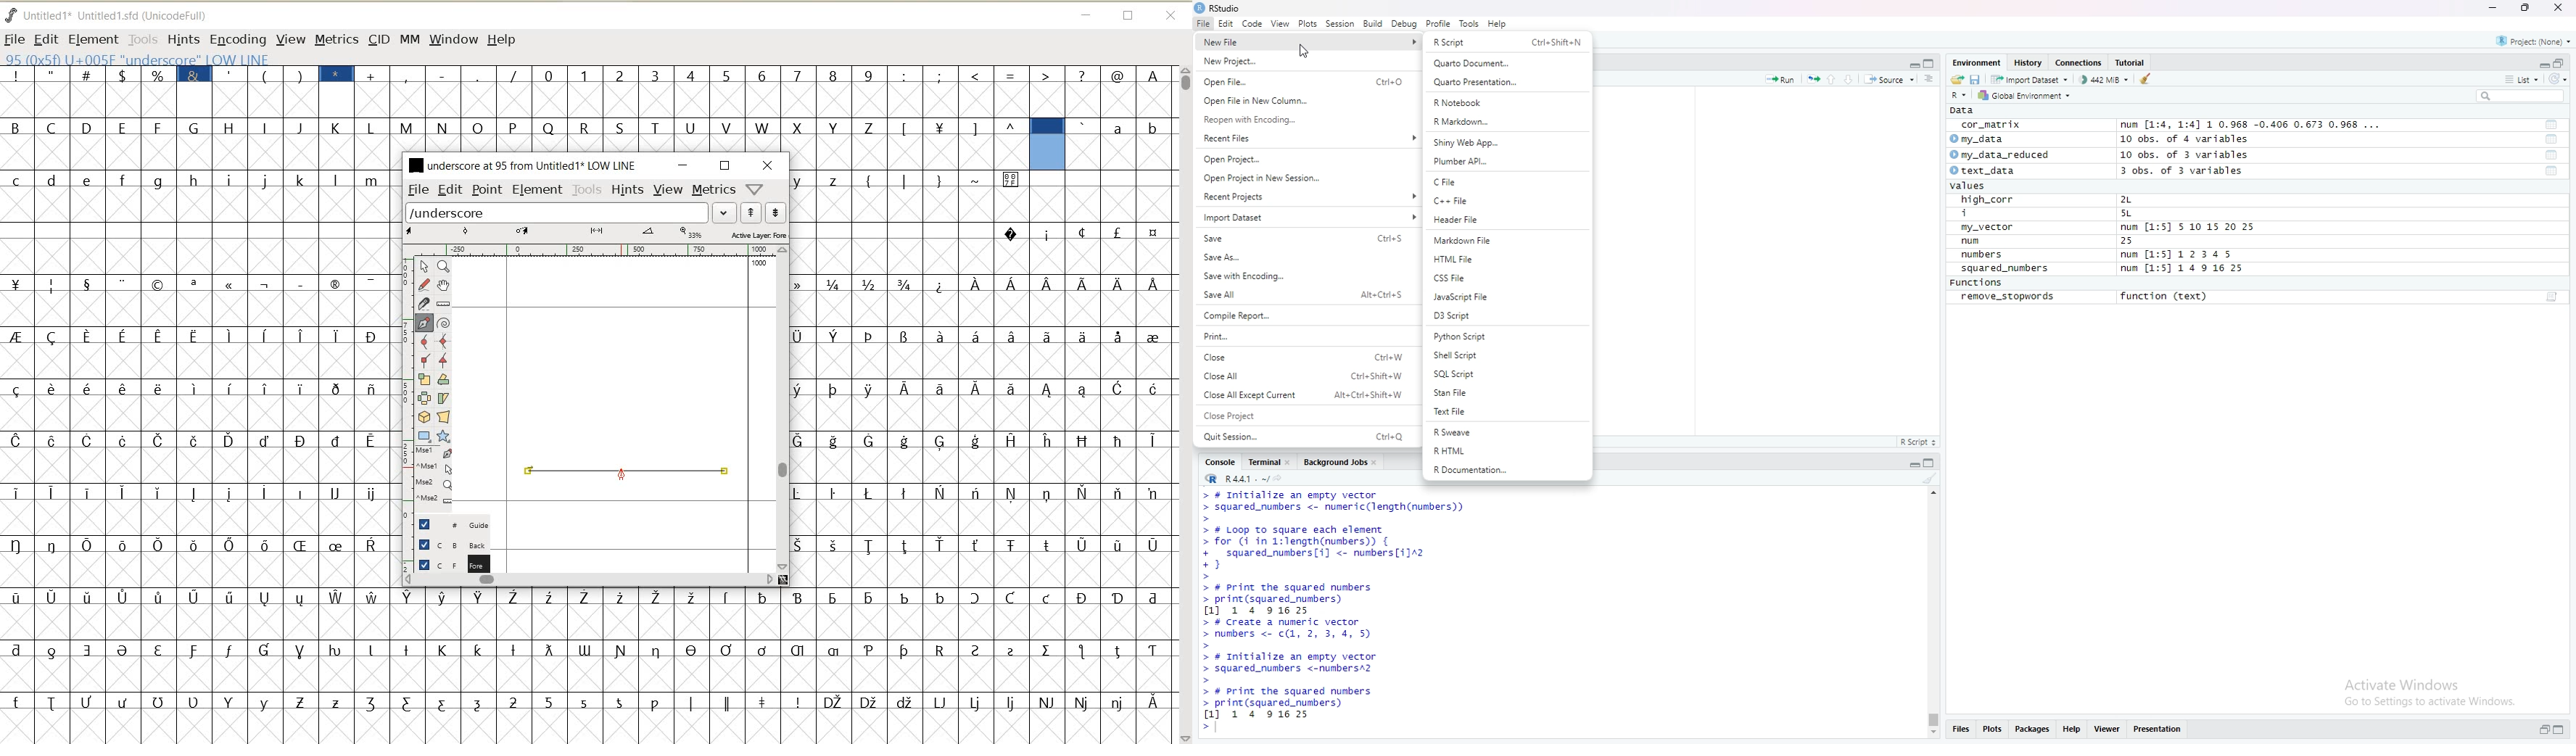 The image size is (2576, 756). What do you see at coordinates (1506, 315) in the screenshot?
I see `D3 Script` at bounding box center [1506, 315].